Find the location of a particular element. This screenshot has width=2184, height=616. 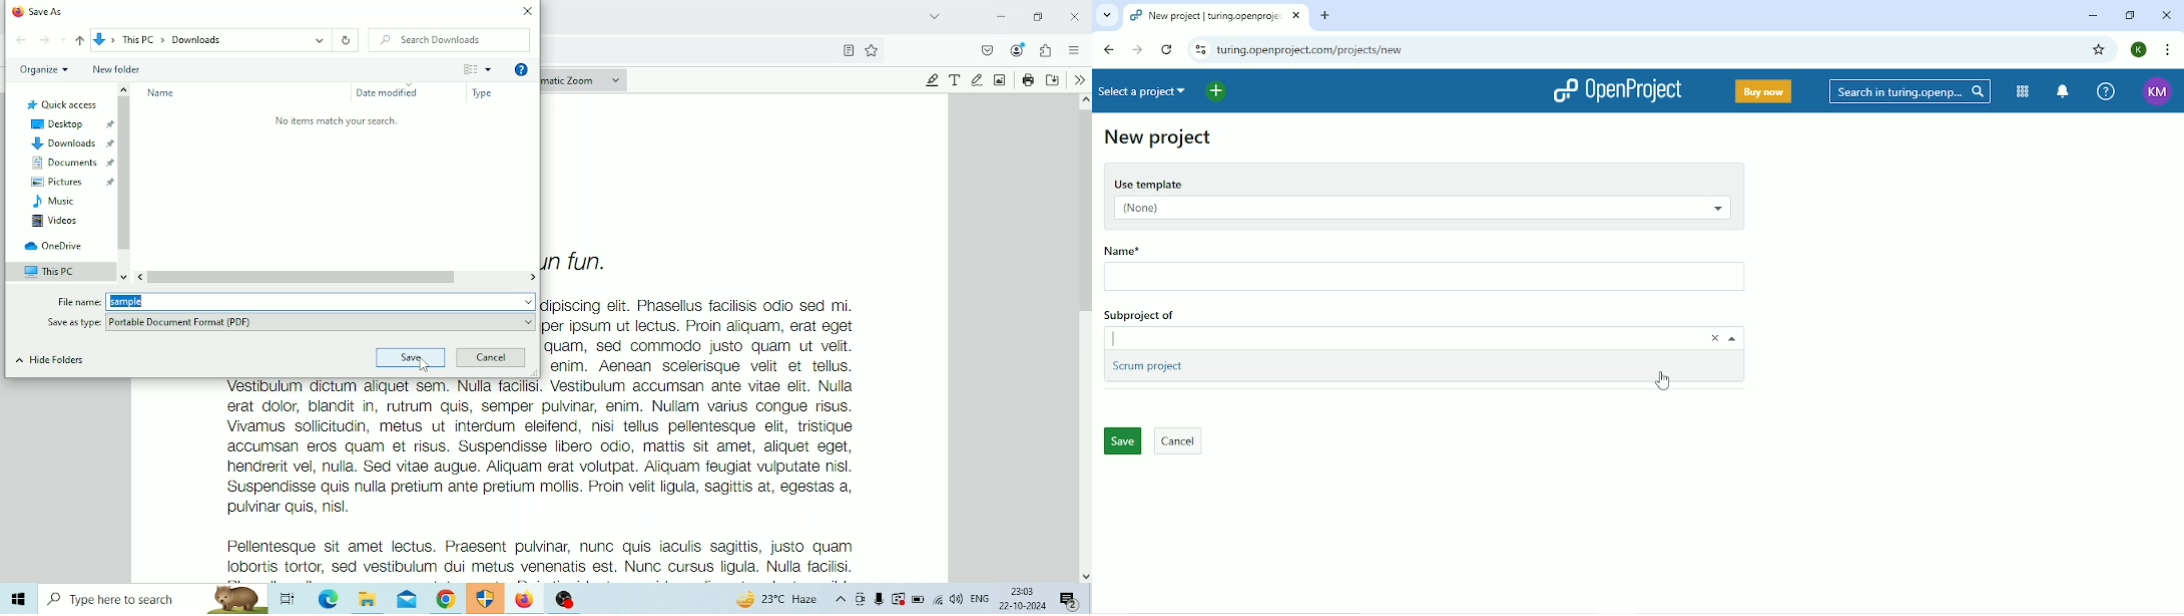

Downloads is located at coordinates (65, 142).